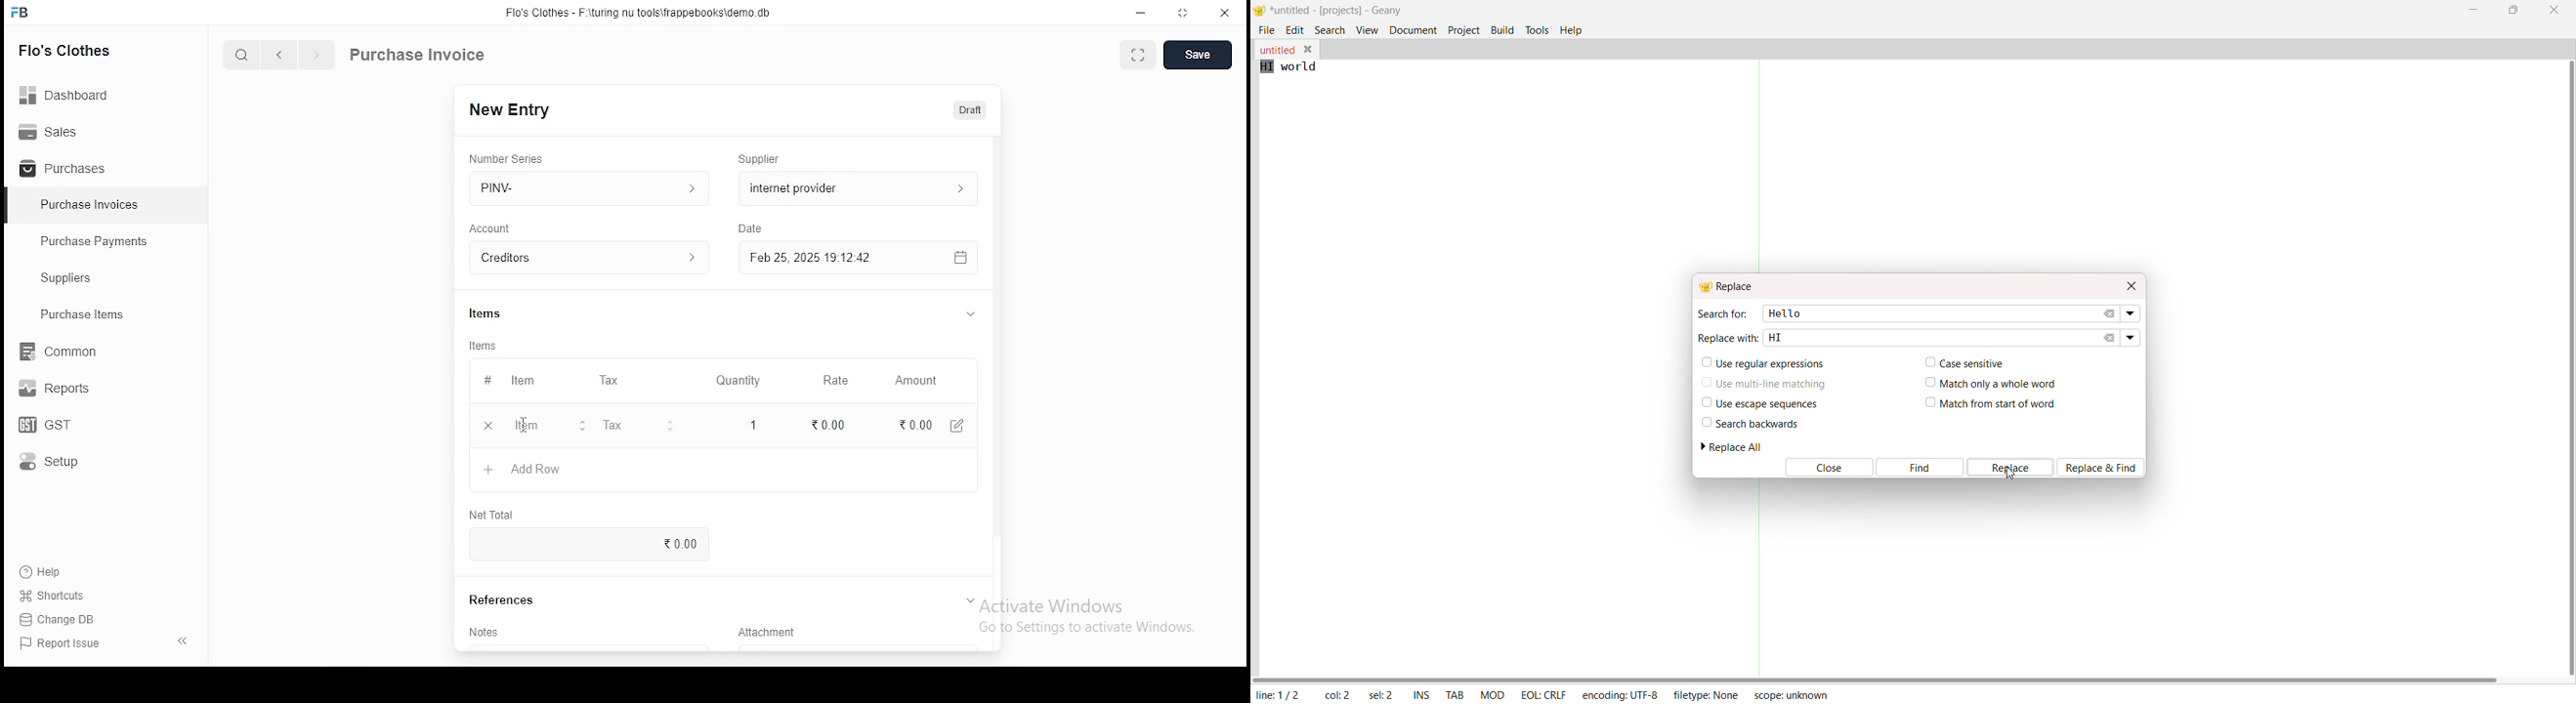  Describe the element at coordinates (2129, 284) in the screenshot. I see `close dialog` at that location.